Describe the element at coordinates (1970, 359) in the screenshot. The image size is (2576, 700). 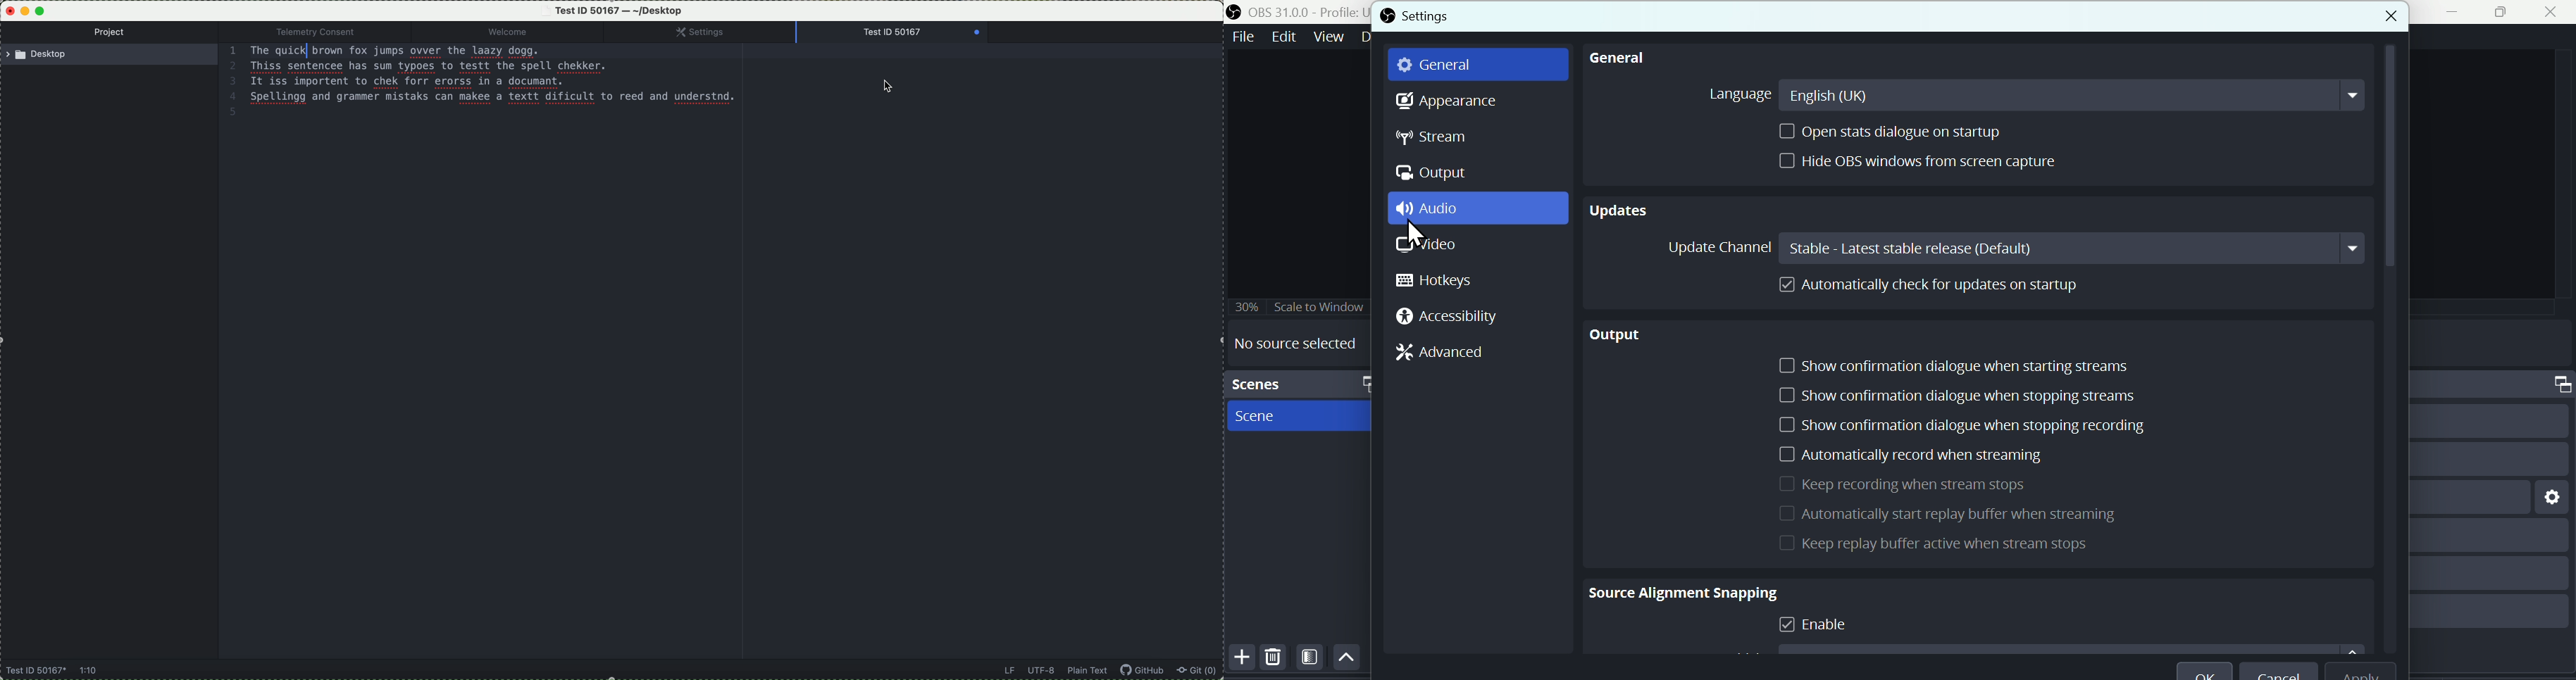
I see `Show confirmation dialogue when starting streams` at that location.